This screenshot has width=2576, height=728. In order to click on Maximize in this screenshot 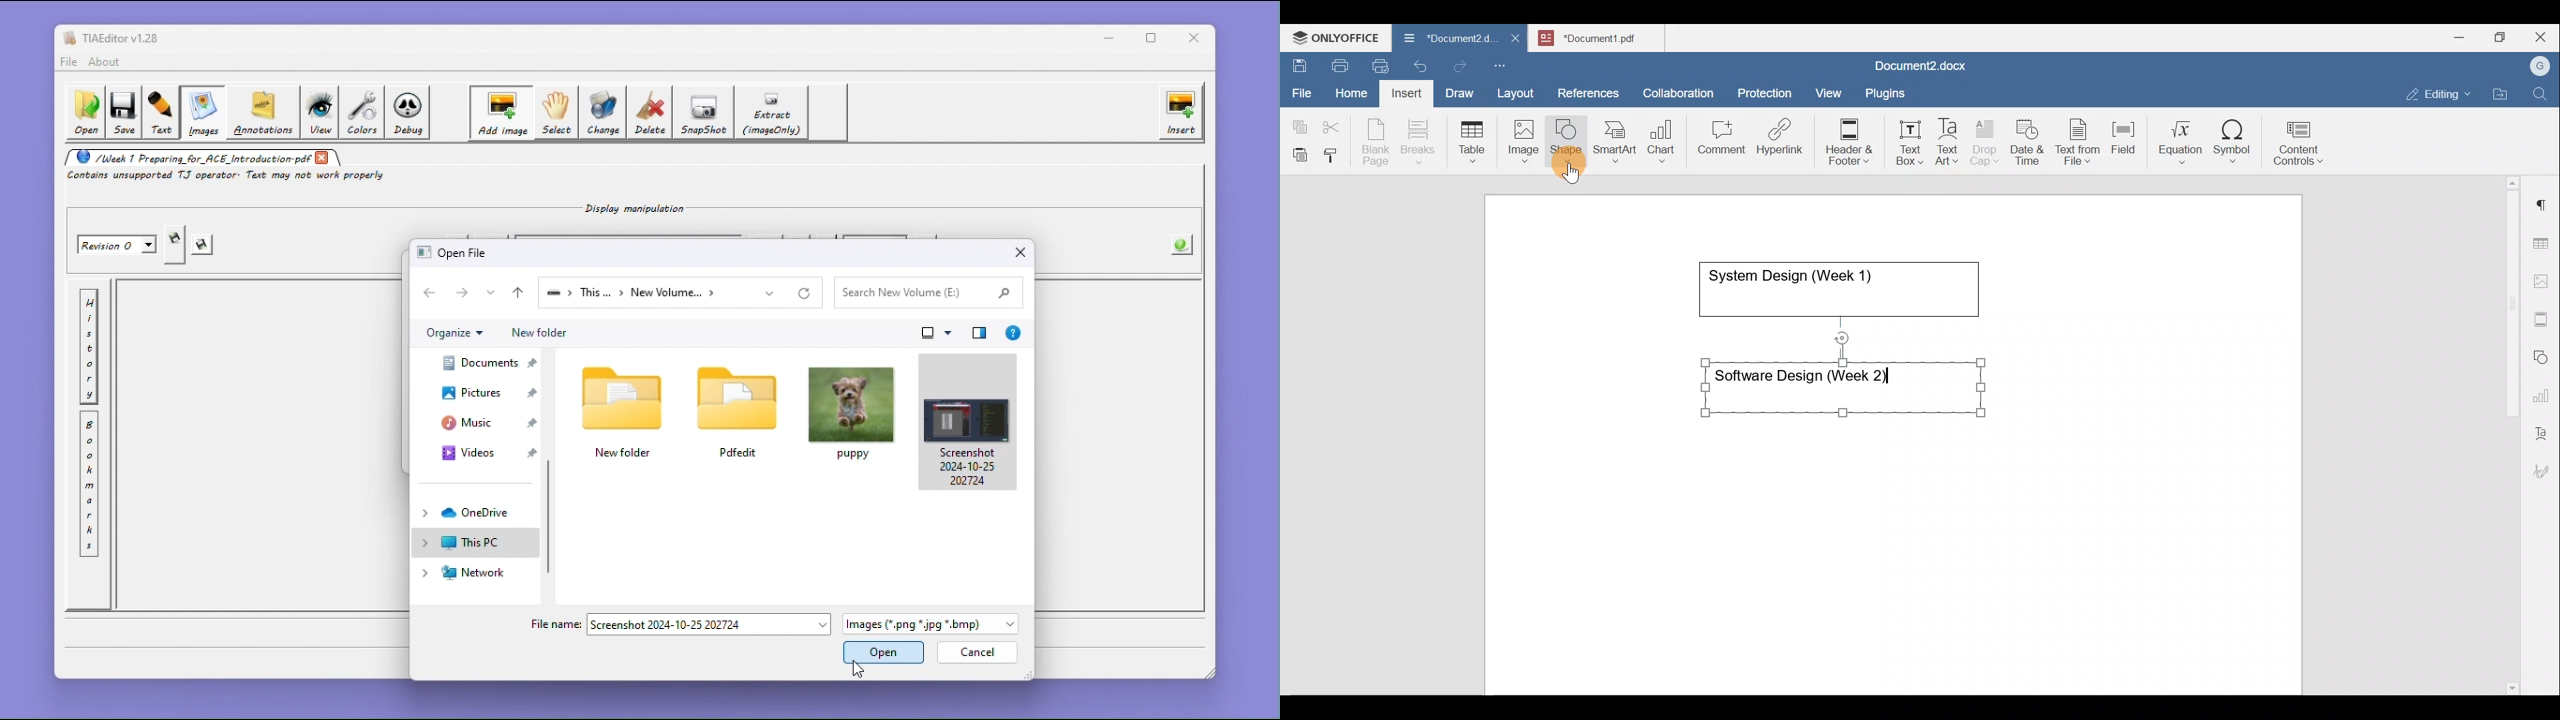, I will do `click(2503, 37)`.